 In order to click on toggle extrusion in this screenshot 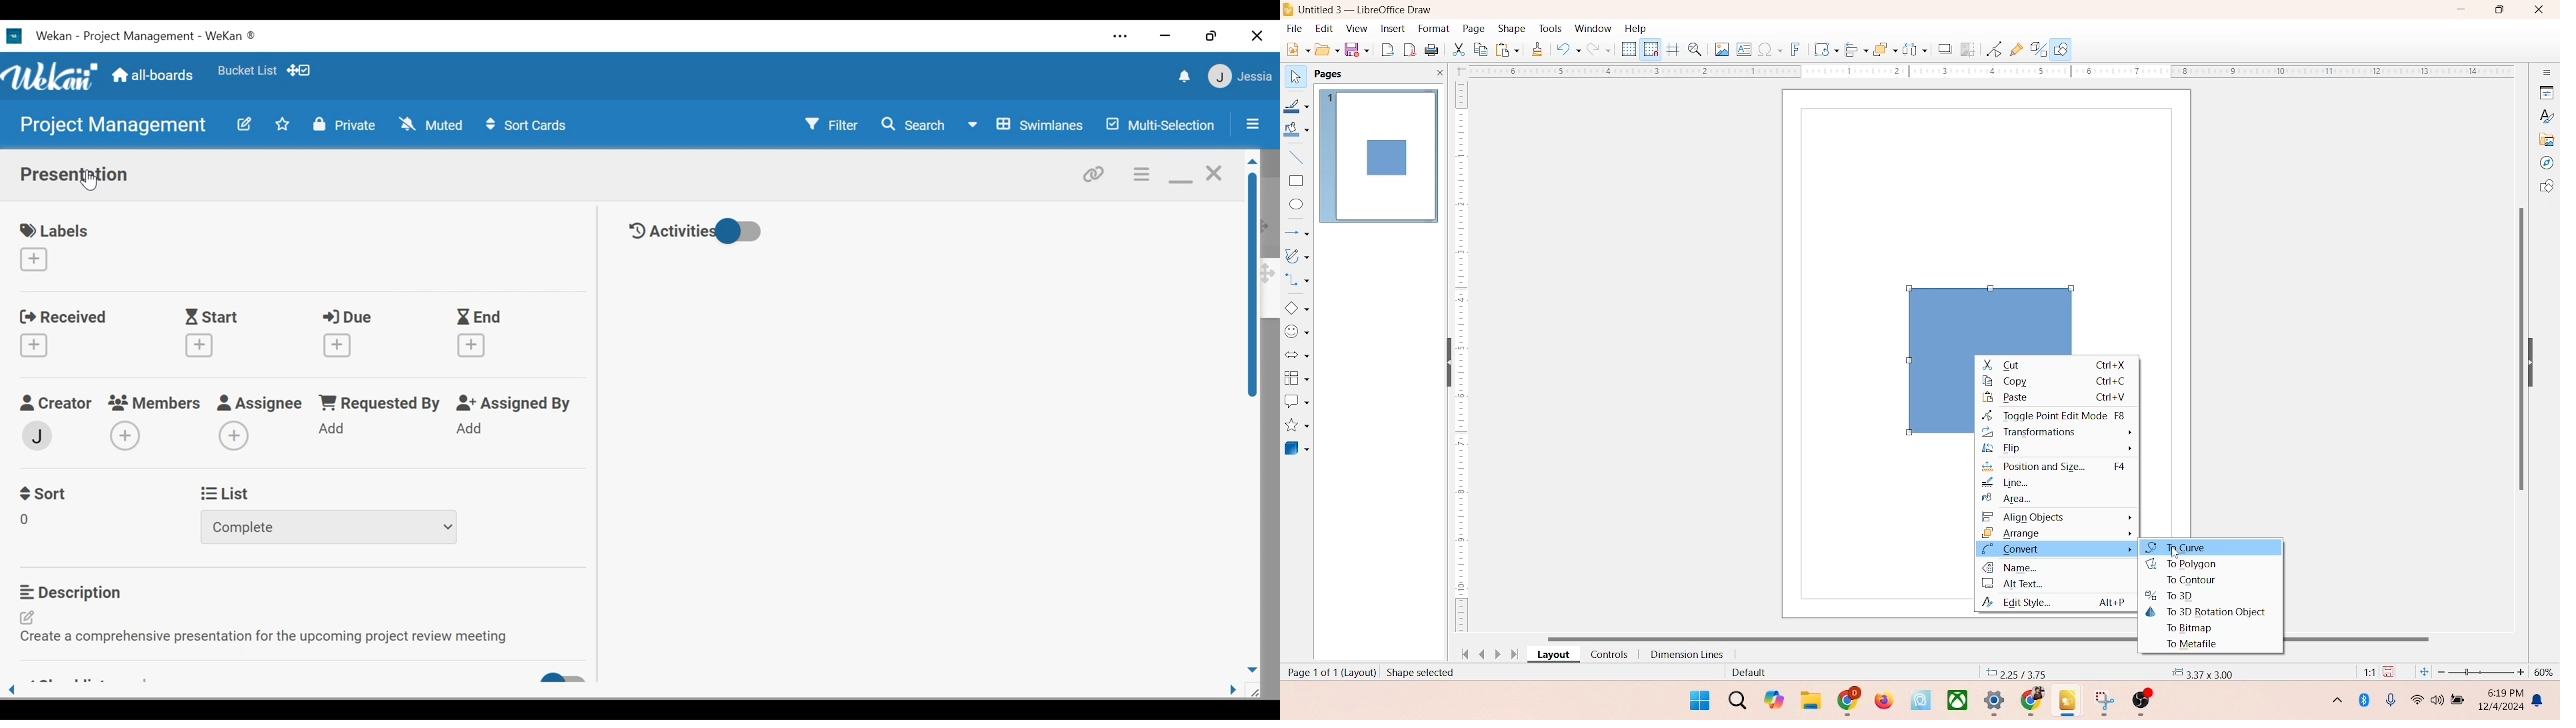, I will do `click(2033, 50)`.